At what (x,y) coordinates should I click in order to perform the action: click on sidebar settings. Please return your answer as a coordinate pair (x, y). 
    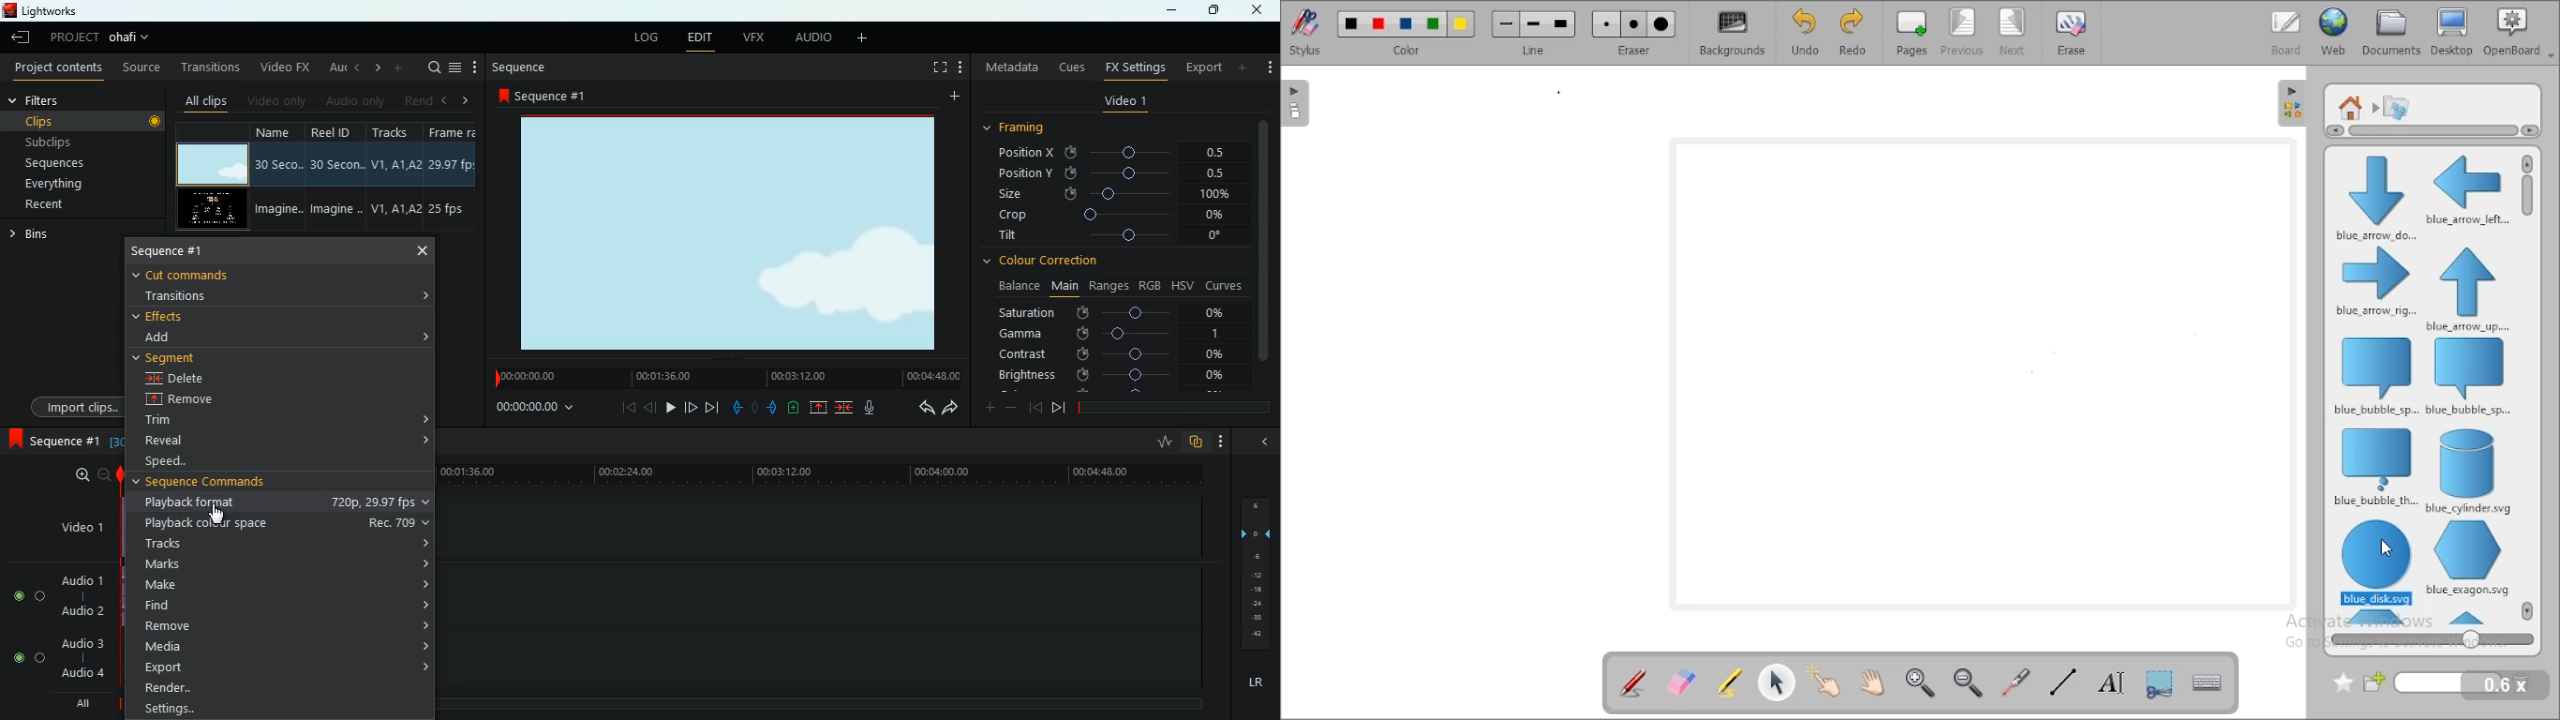
    Looking at the image, I should click on (2292, 104).